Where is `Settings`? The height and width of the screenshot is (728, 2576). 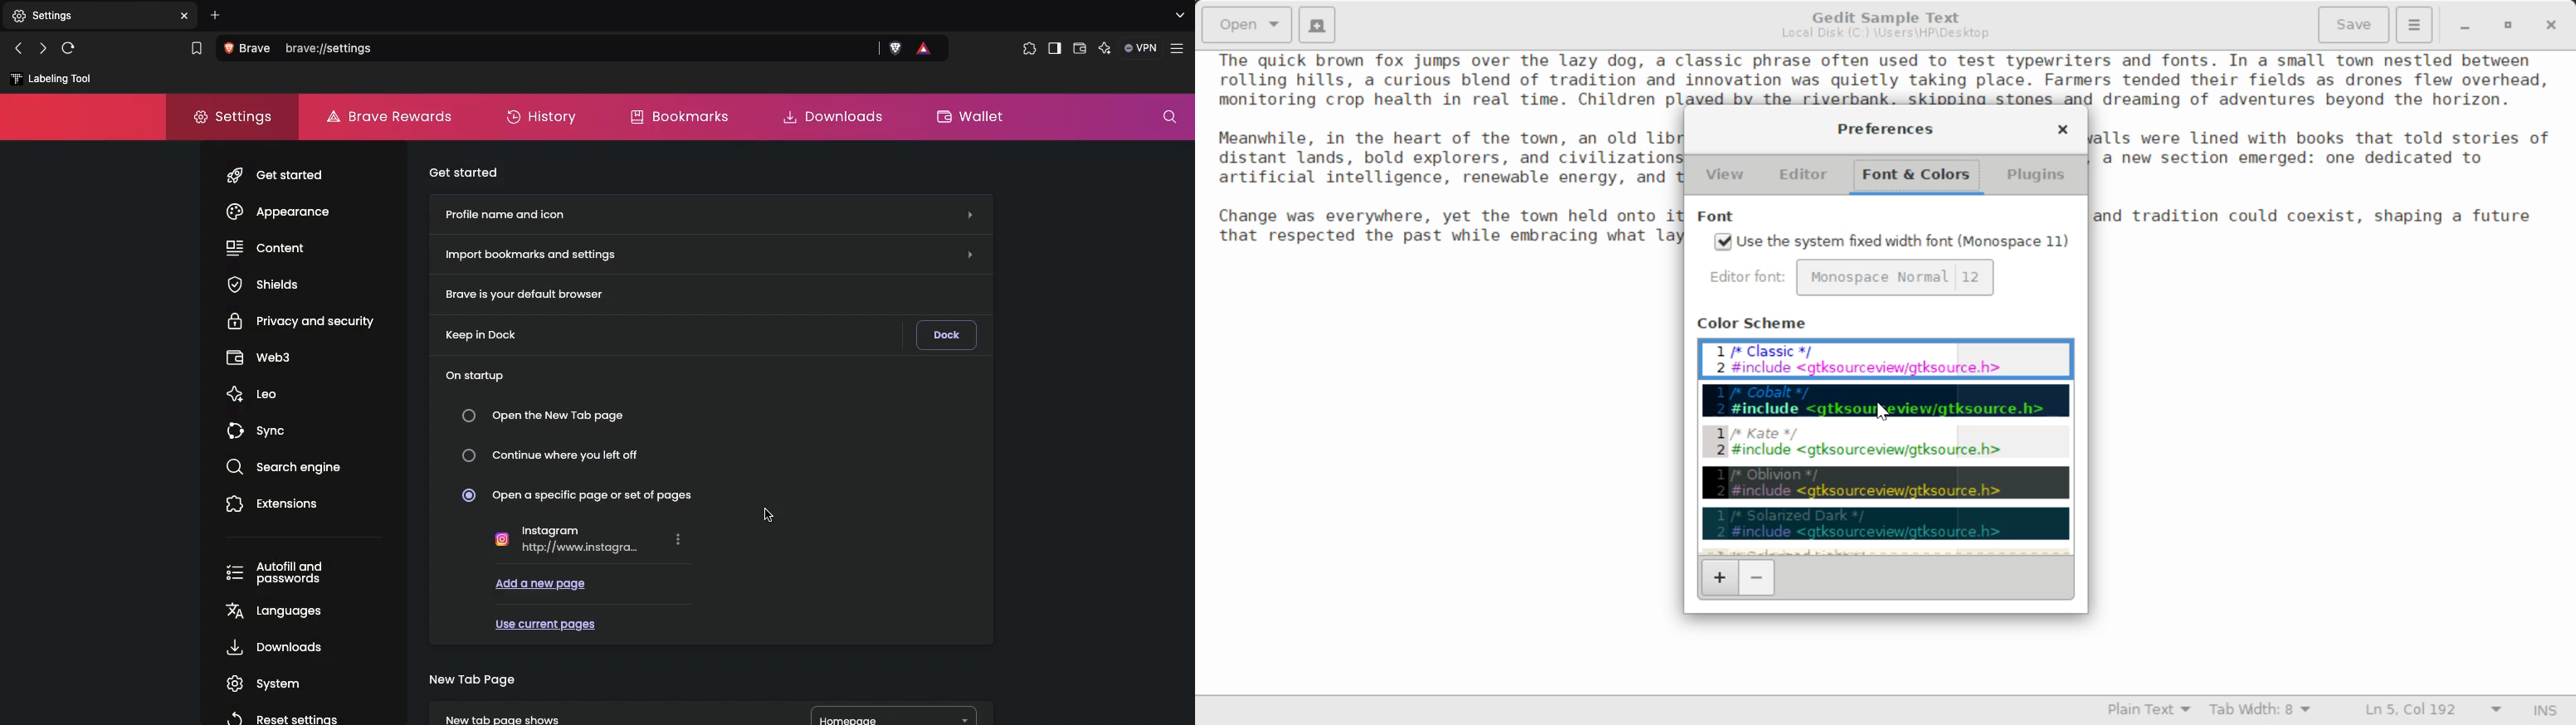 Settings is located at coordinates (89, 17).